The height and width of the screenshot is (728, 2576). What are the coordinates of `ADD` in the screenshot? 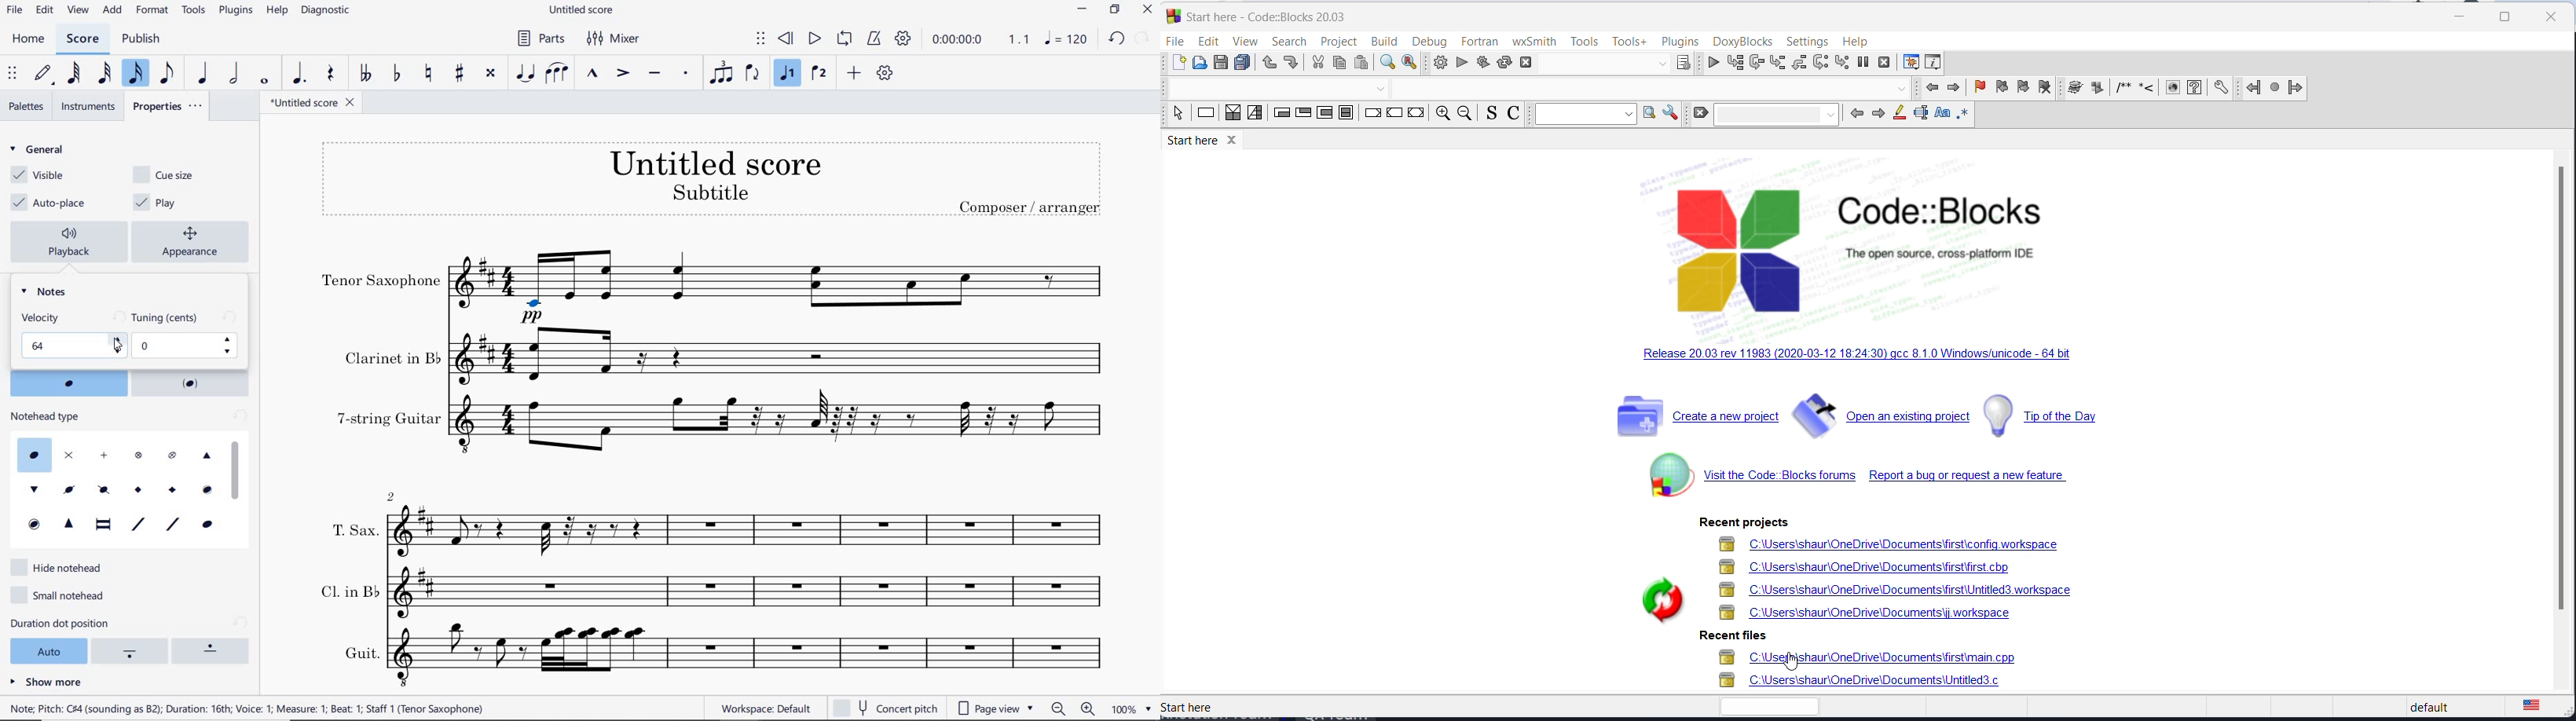 It's located at (855, 71).